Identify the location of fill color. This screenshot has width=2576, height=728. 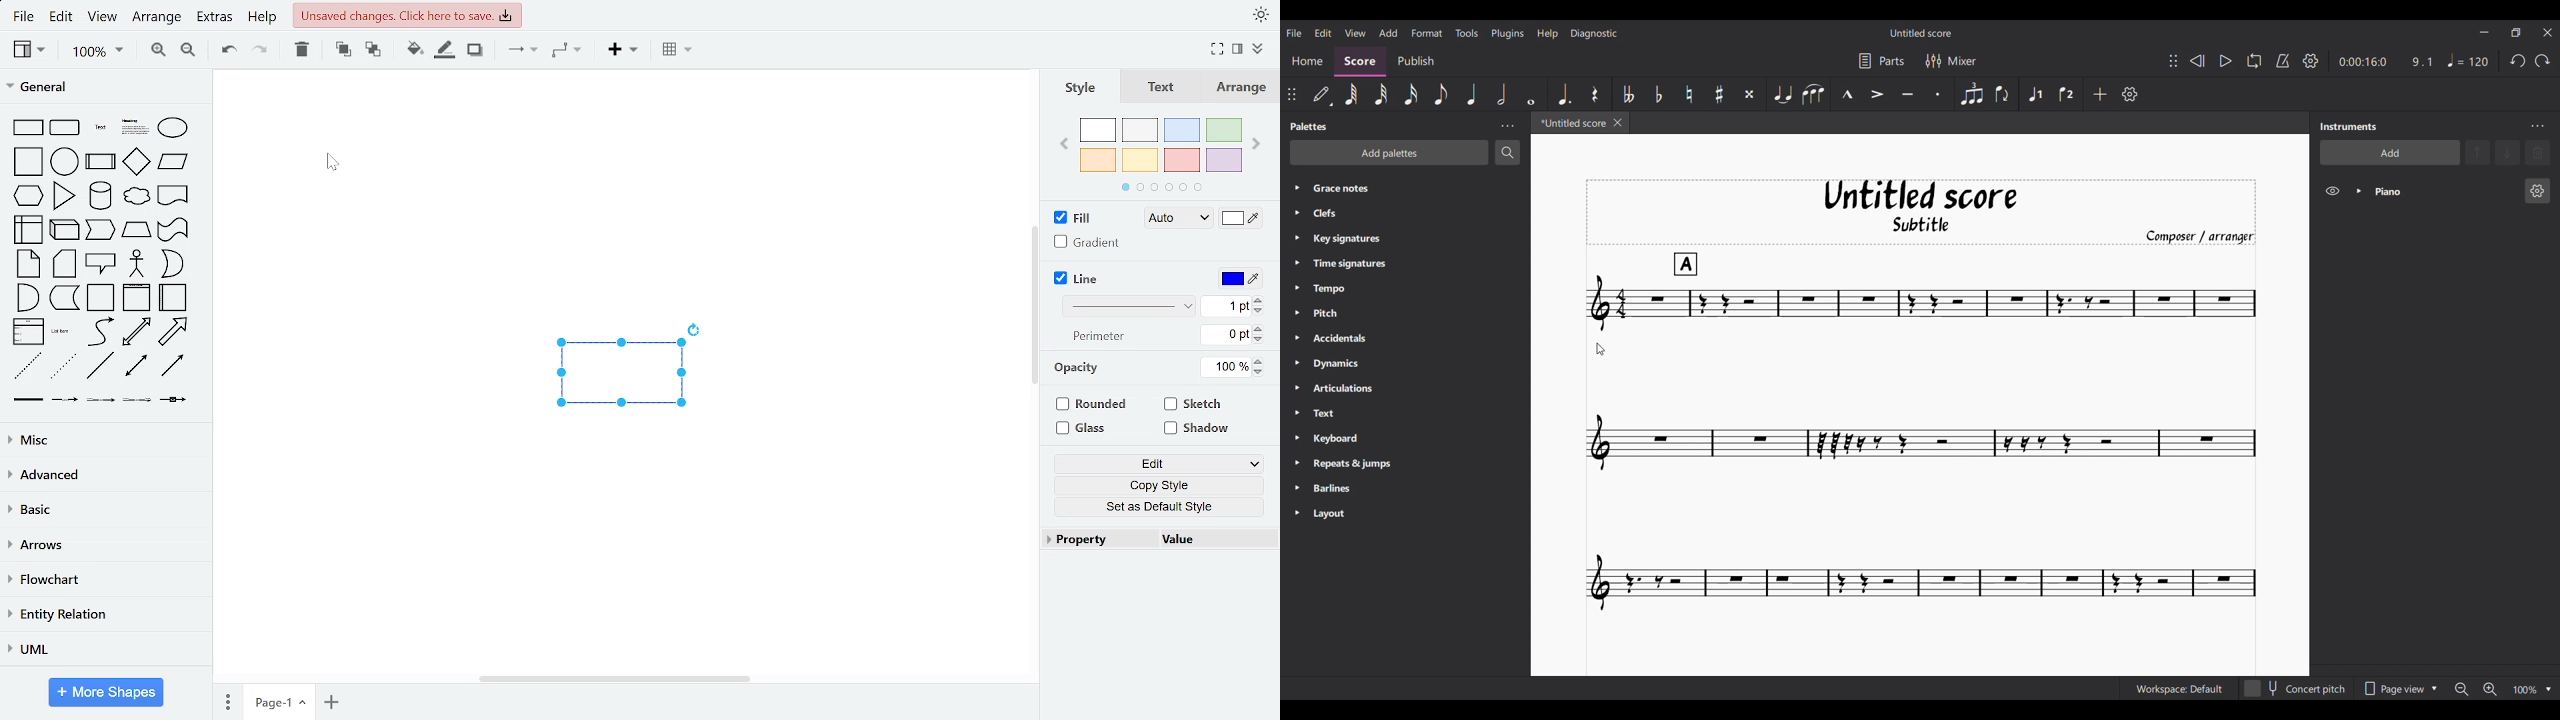
(1242, 220).